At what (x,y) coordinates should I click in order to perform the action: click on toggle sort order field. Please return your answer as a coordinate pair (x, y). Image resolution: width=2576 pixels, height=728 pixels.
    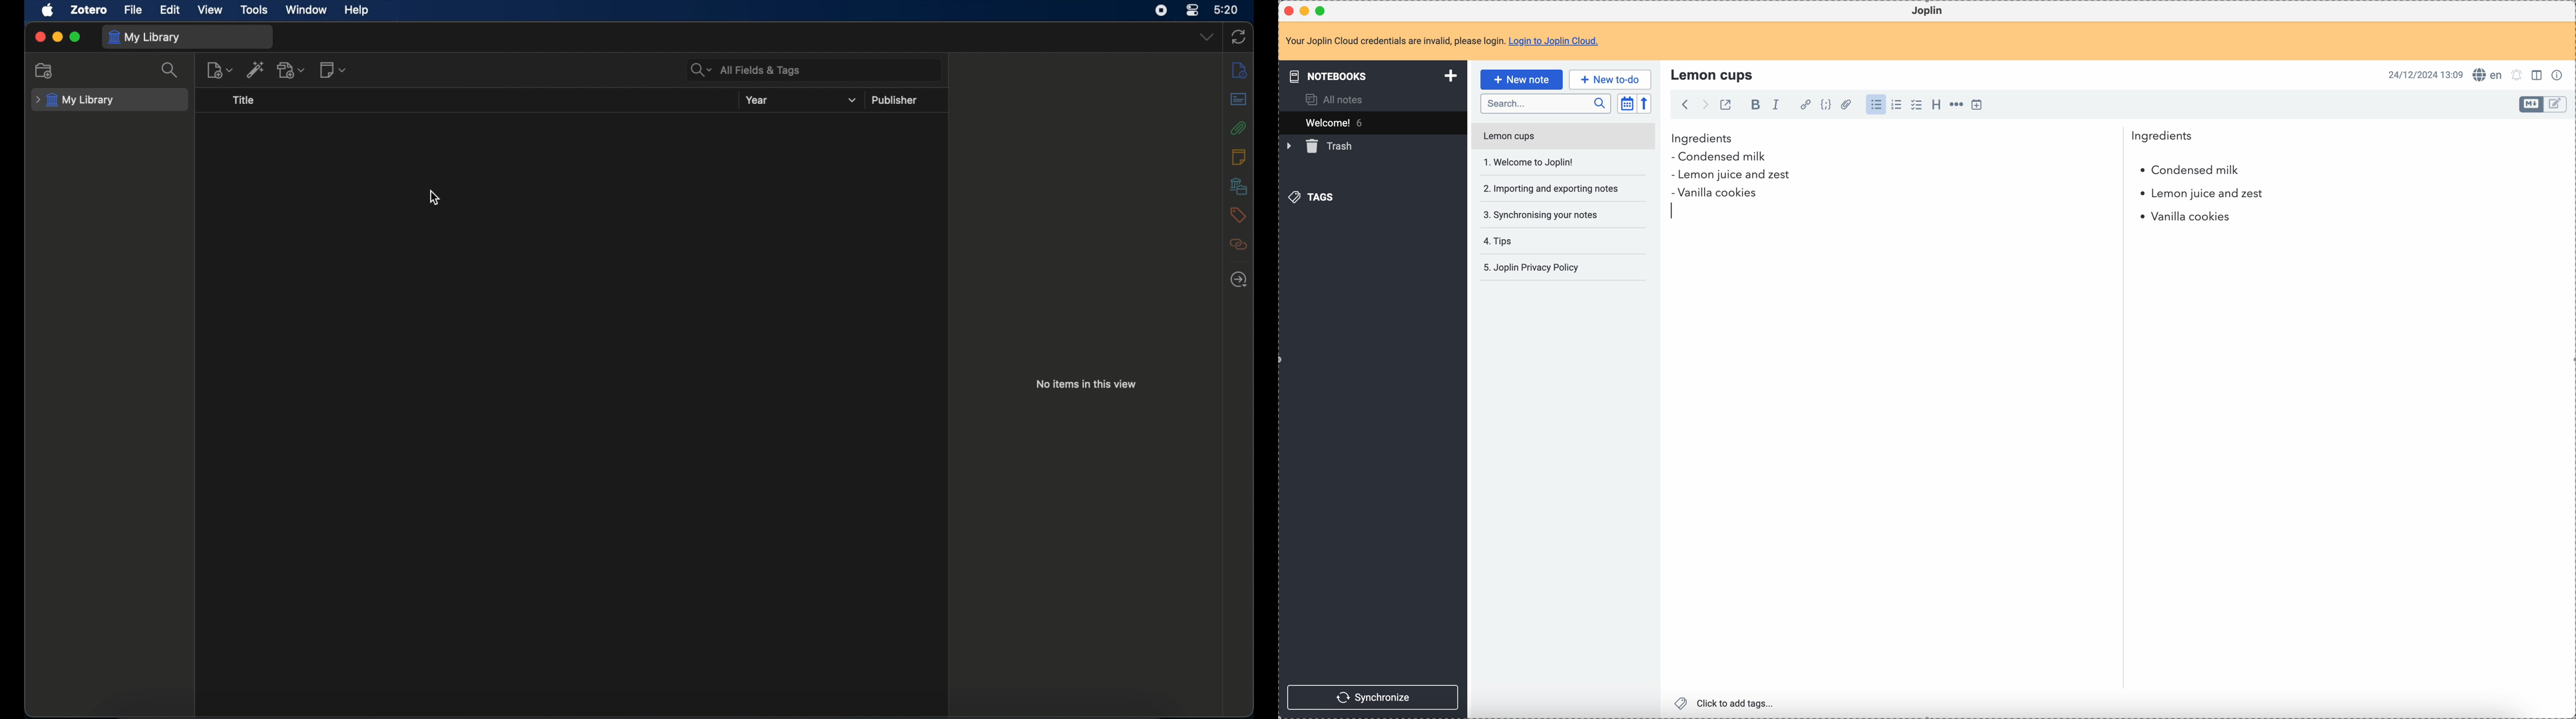
    Looking at the image, I should click on (1627, 104).